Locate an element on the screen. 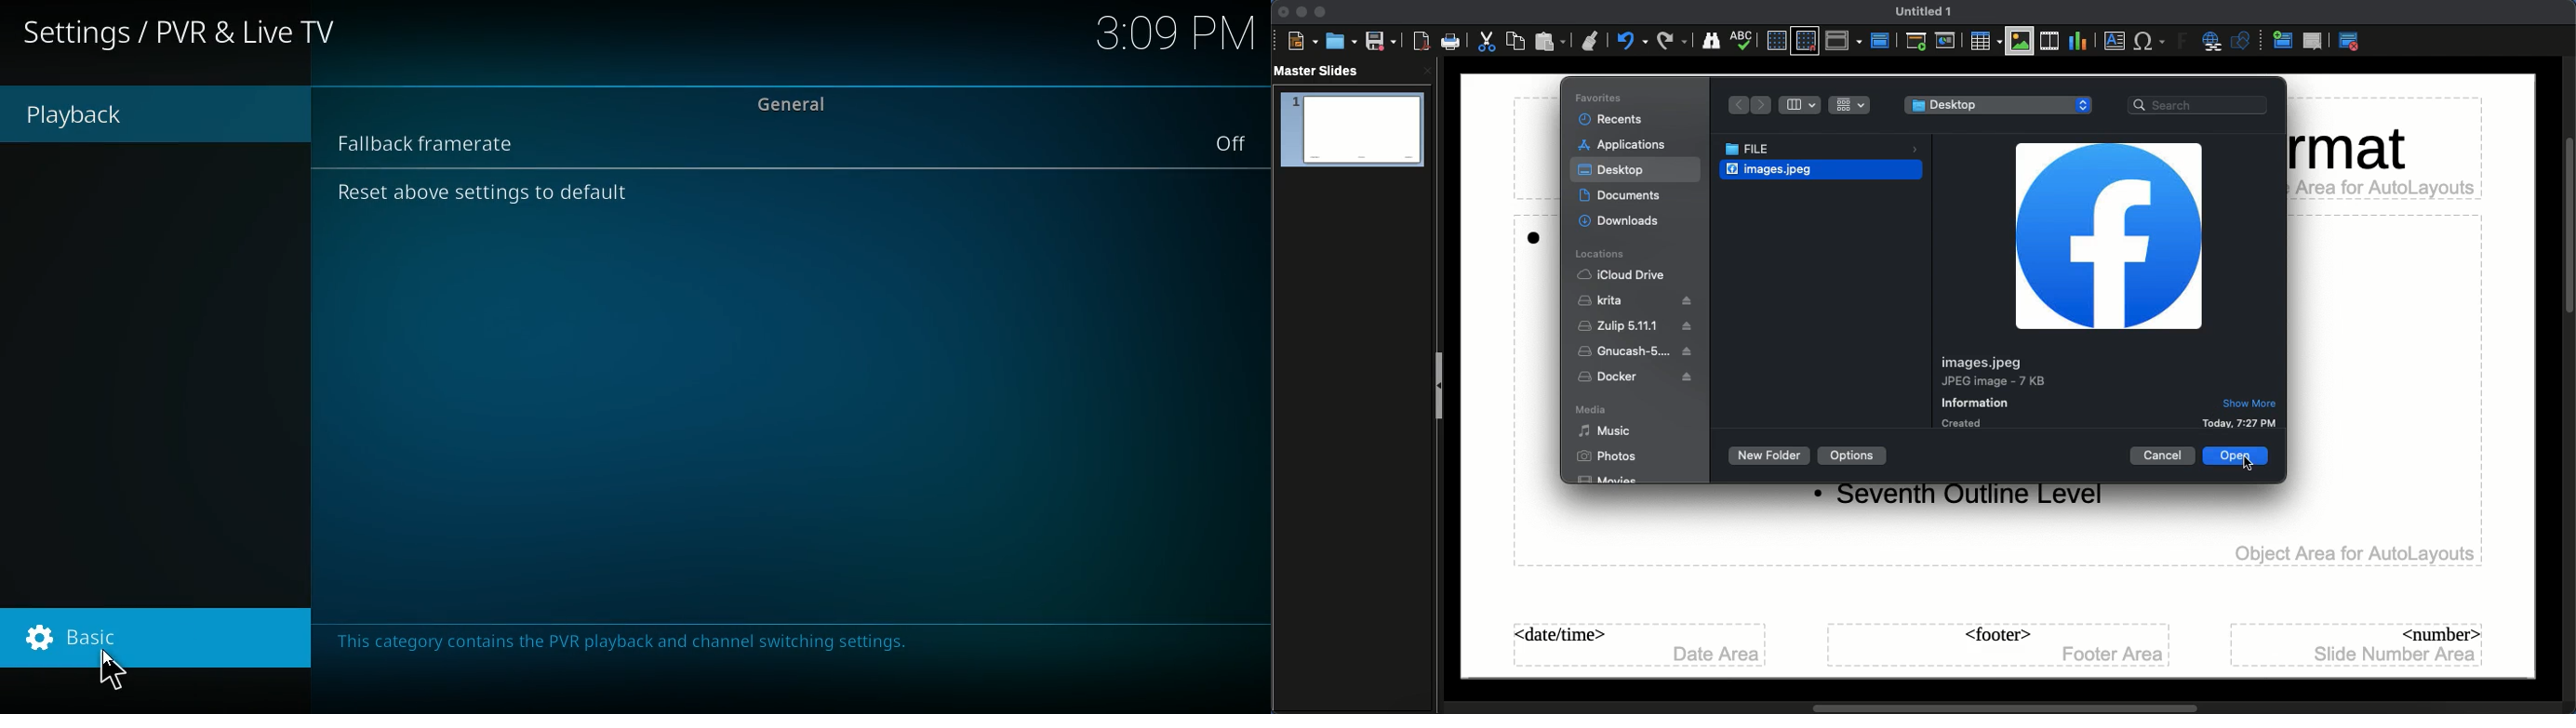  off is located at coordinates (1234, 142).